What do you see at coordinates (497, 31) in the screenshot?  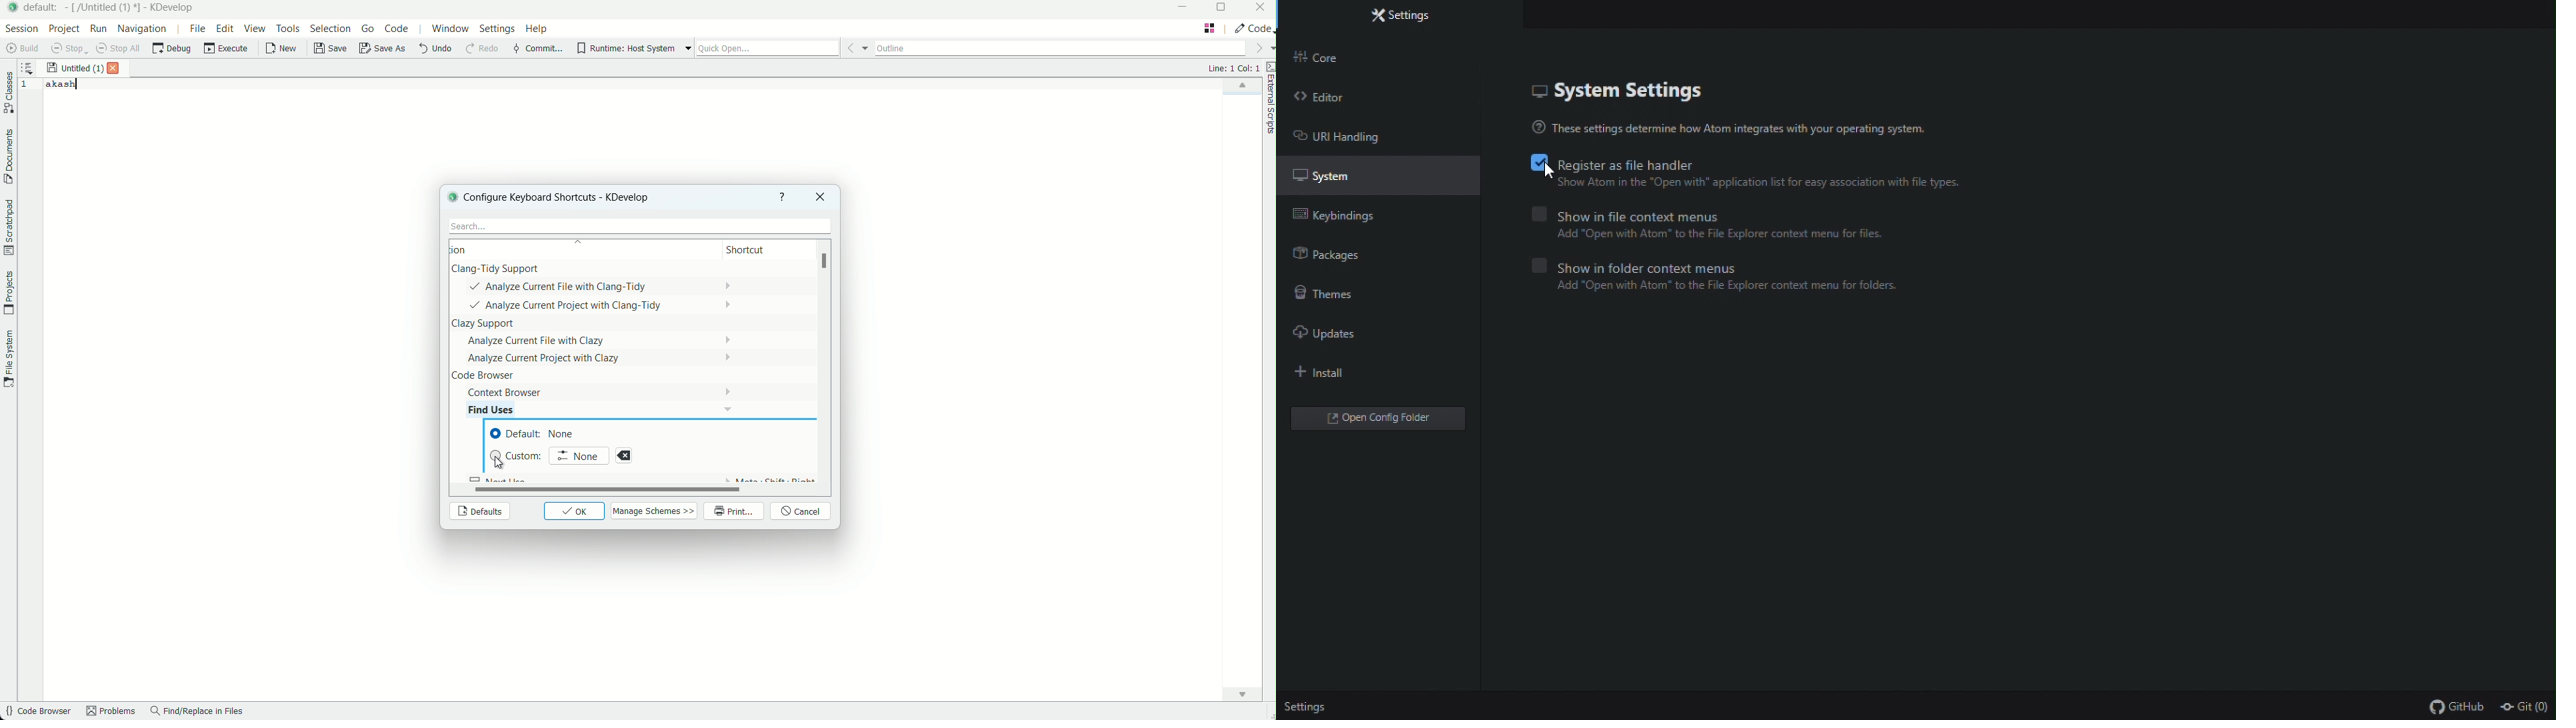 I see `settings menu` at bounding box center [497, 31].